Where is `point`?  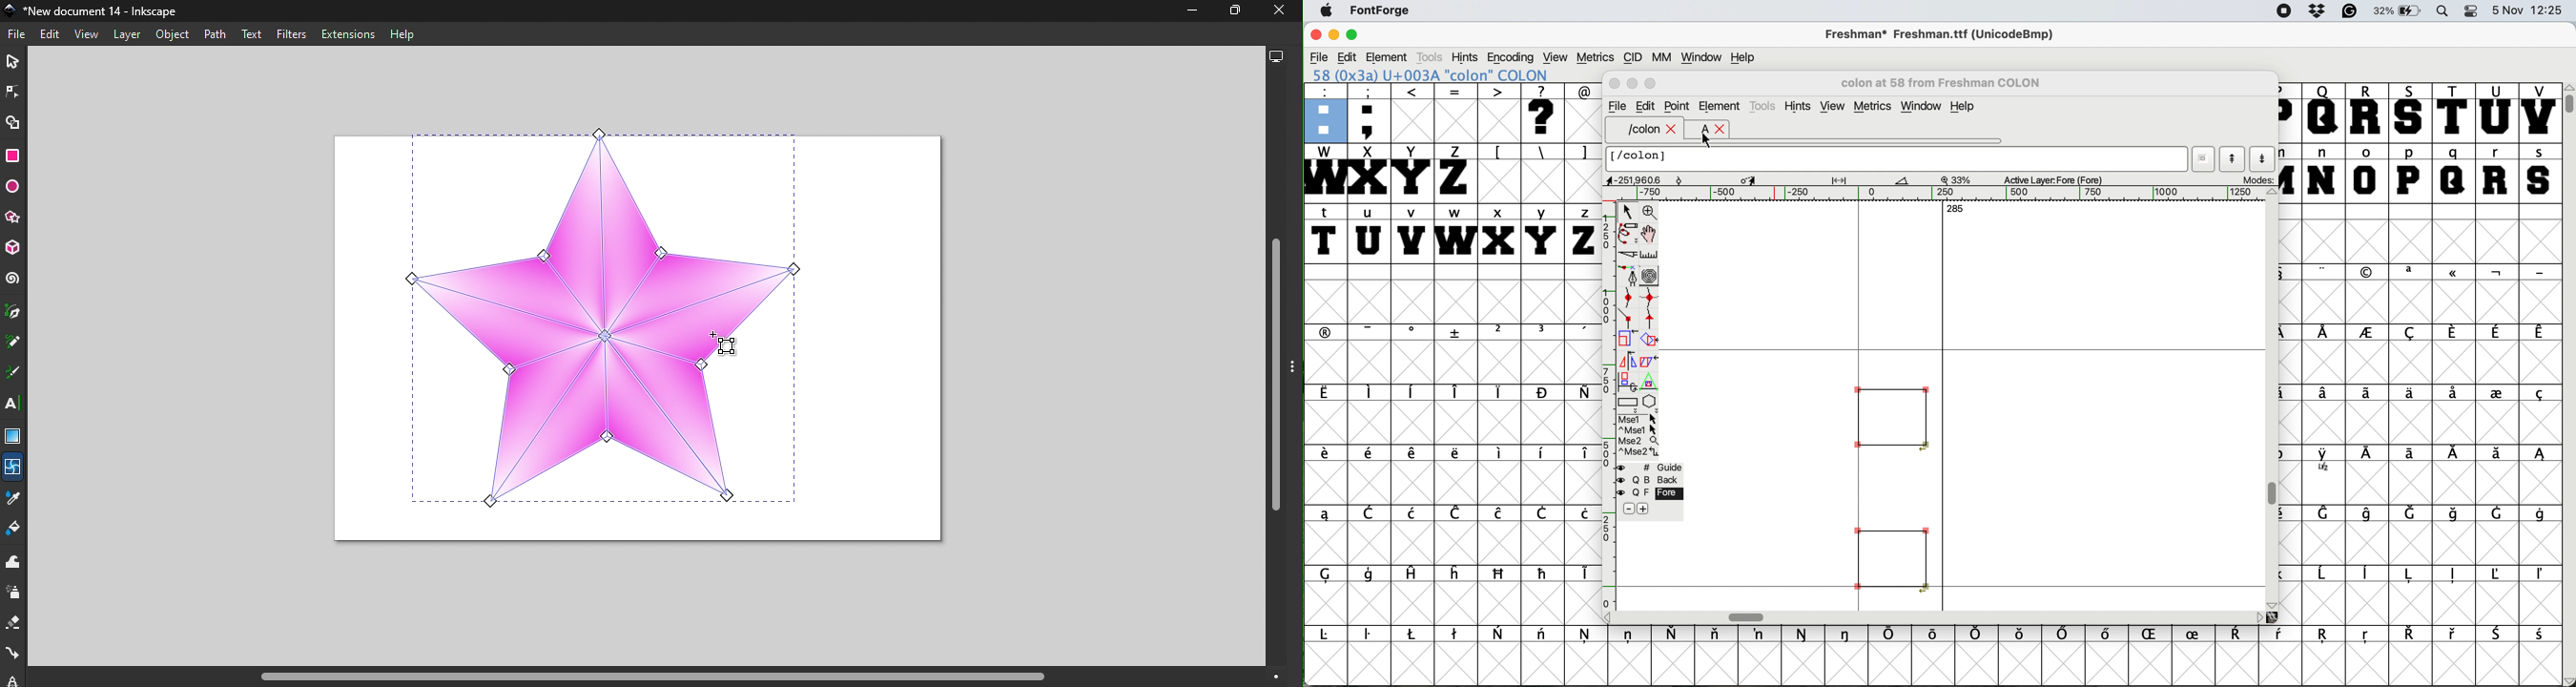
point is located at coordinates (1678, 105).